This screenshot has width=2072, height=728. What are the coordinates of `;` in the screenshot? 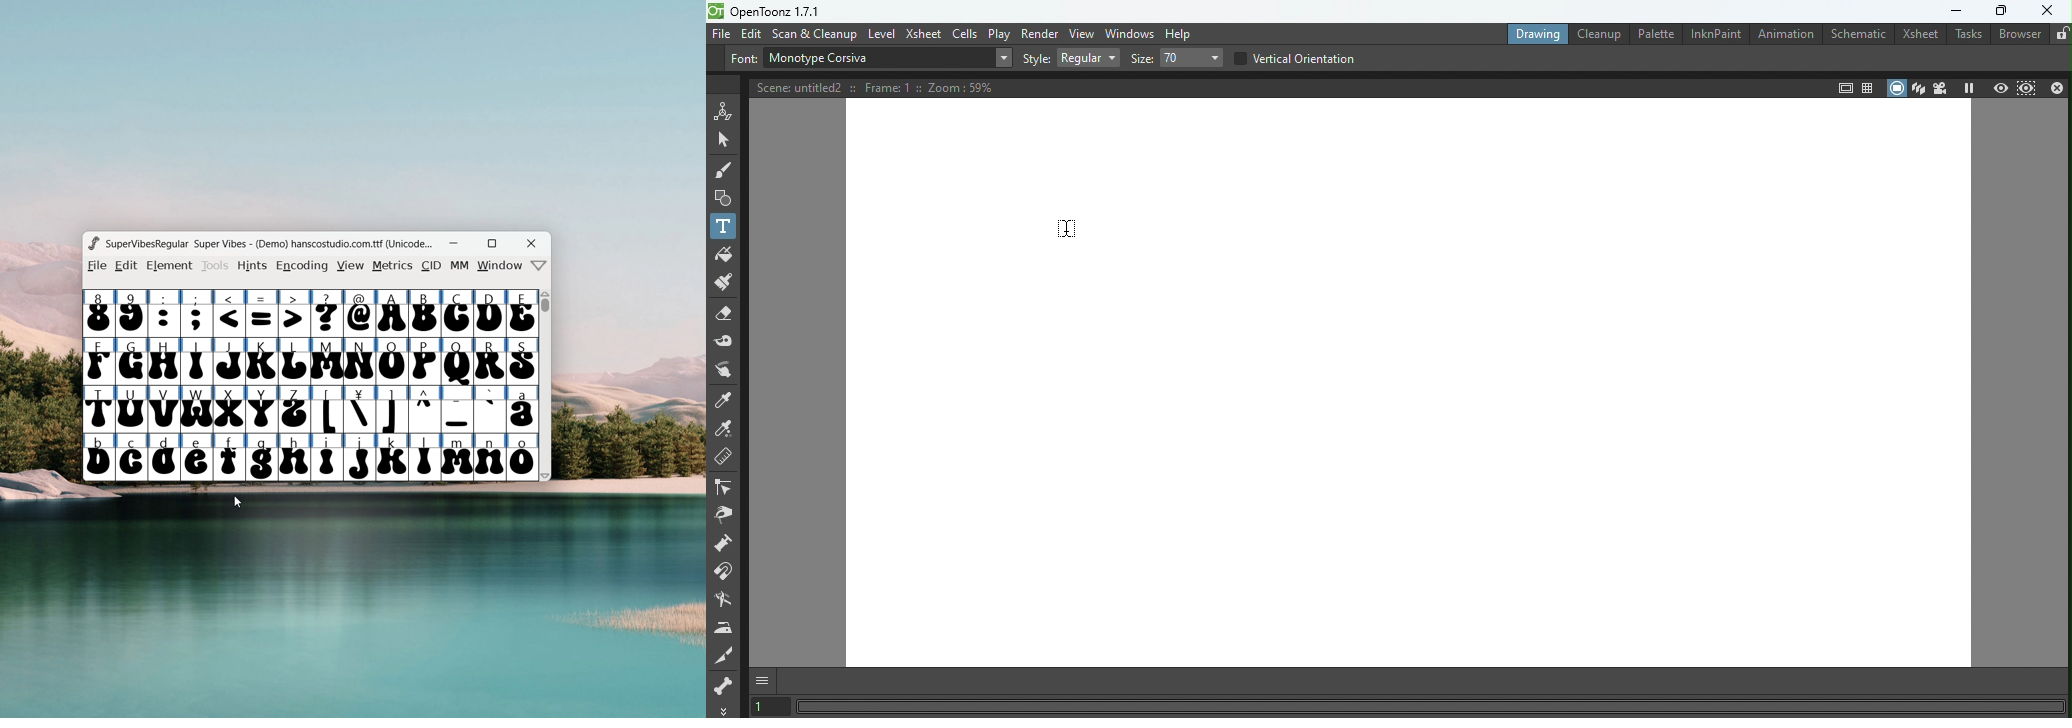 It's located at (197, 314).